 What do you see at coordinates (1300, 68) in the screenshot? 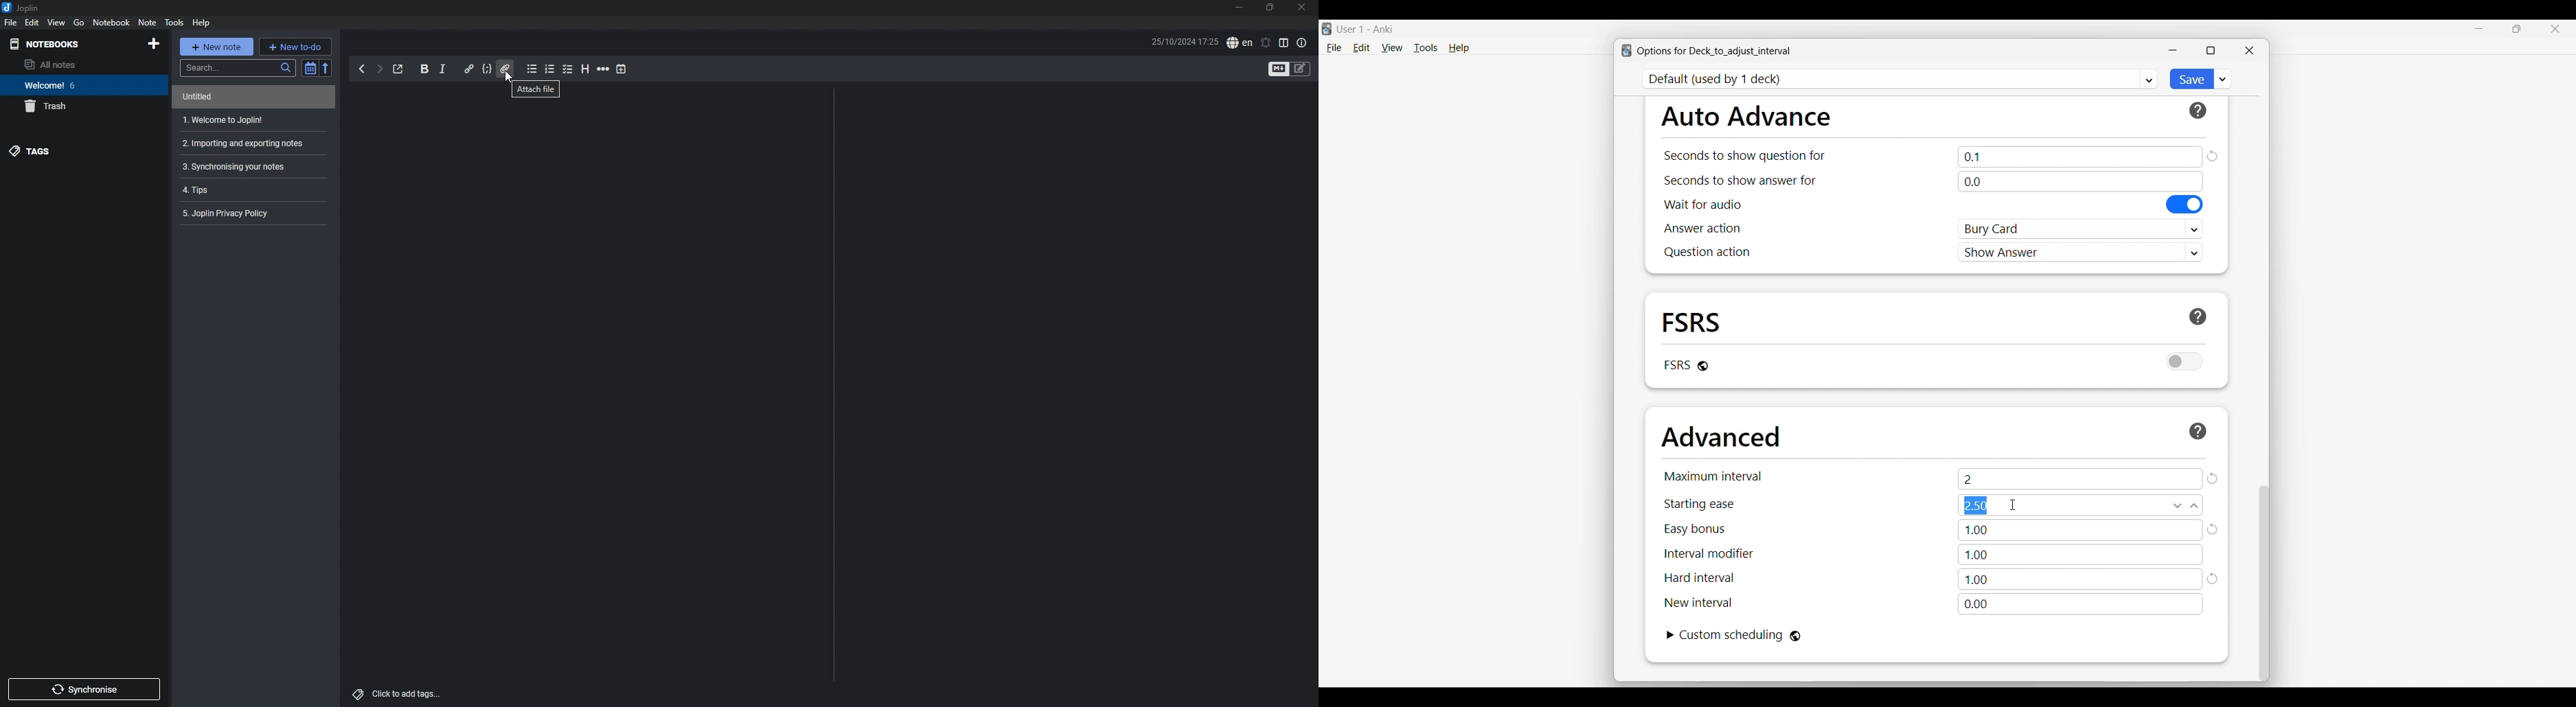
I see `toggle editors` at bounding box center [1300, 68].